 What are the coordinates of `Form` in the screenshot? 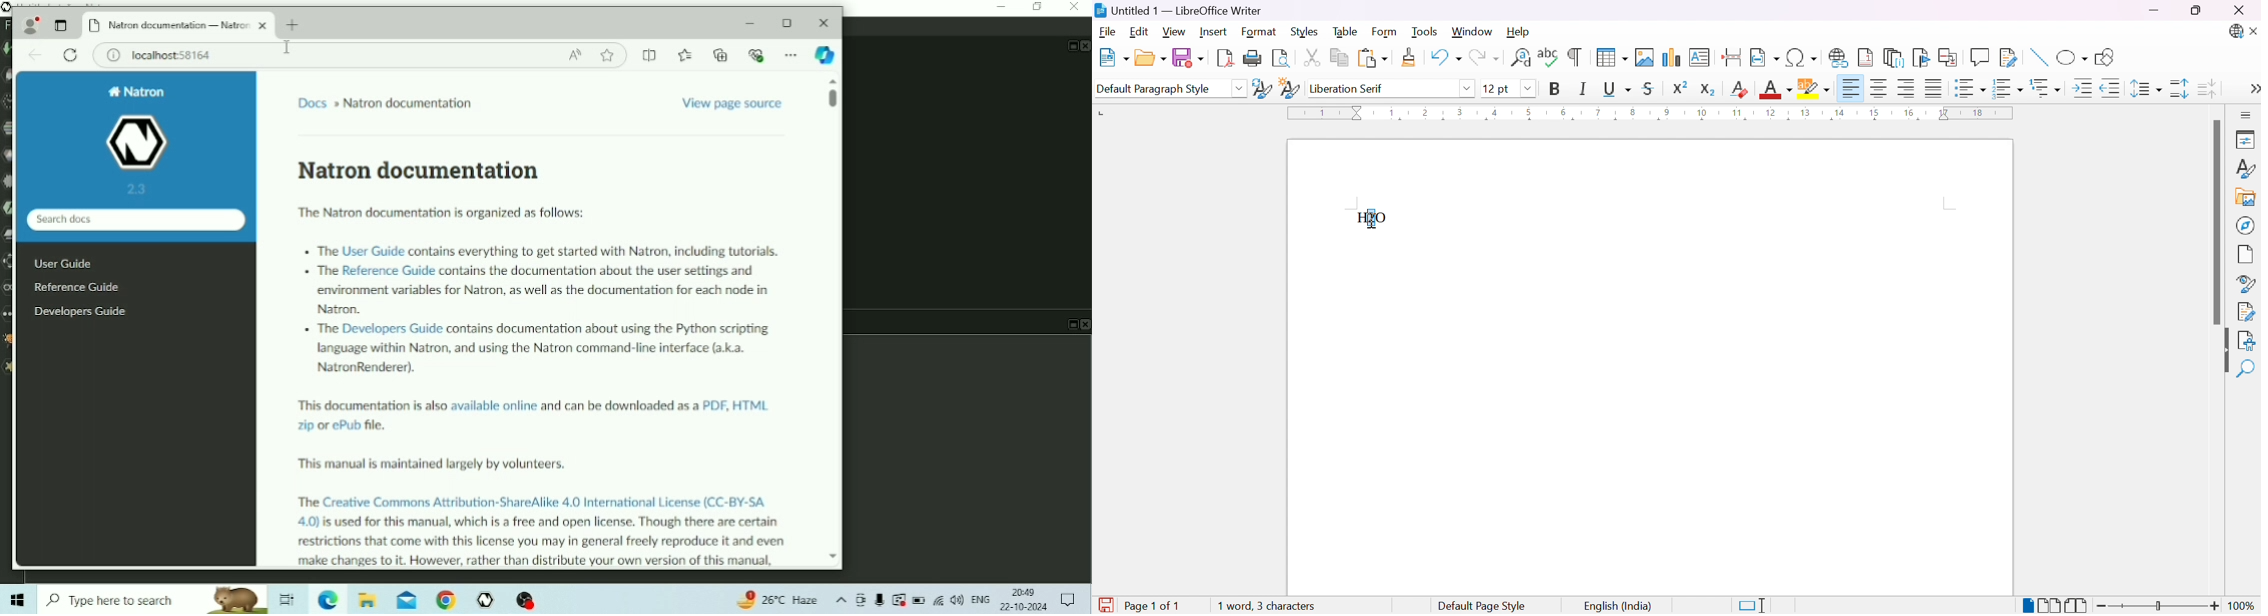 It's located at (1387, 32).